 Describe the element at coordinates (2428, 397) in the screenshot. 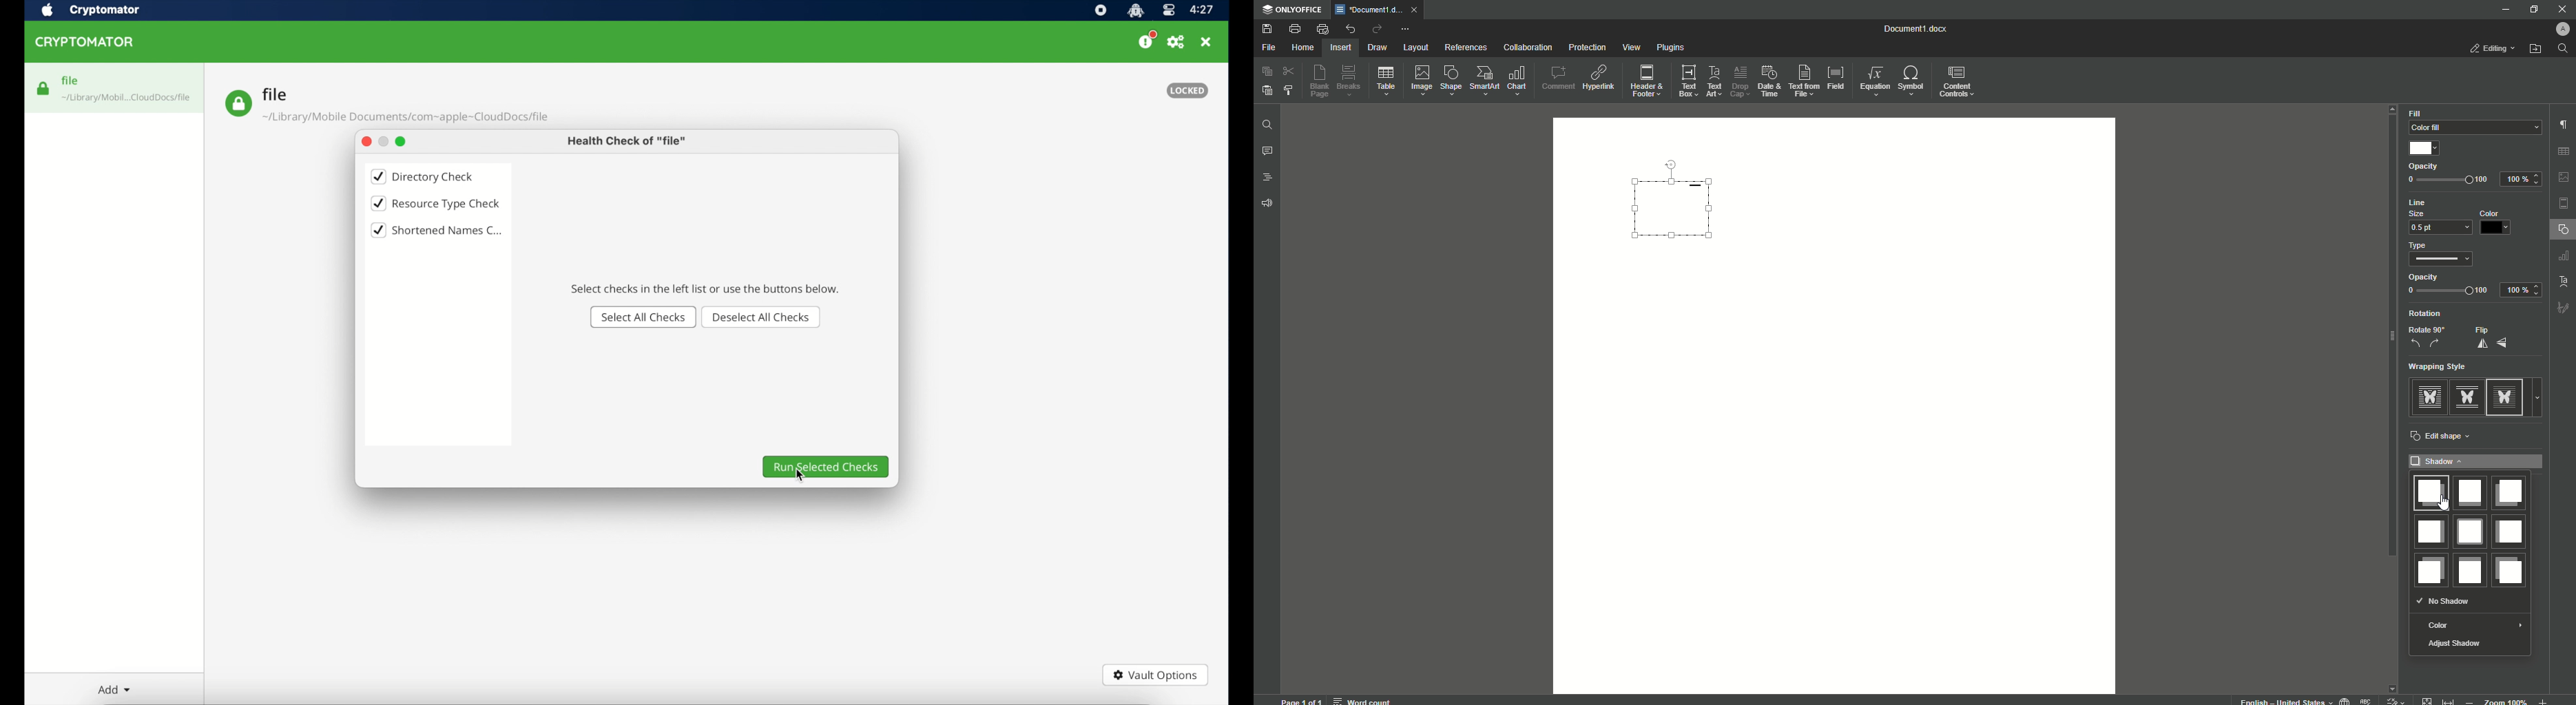

I see `style 1` at that location.